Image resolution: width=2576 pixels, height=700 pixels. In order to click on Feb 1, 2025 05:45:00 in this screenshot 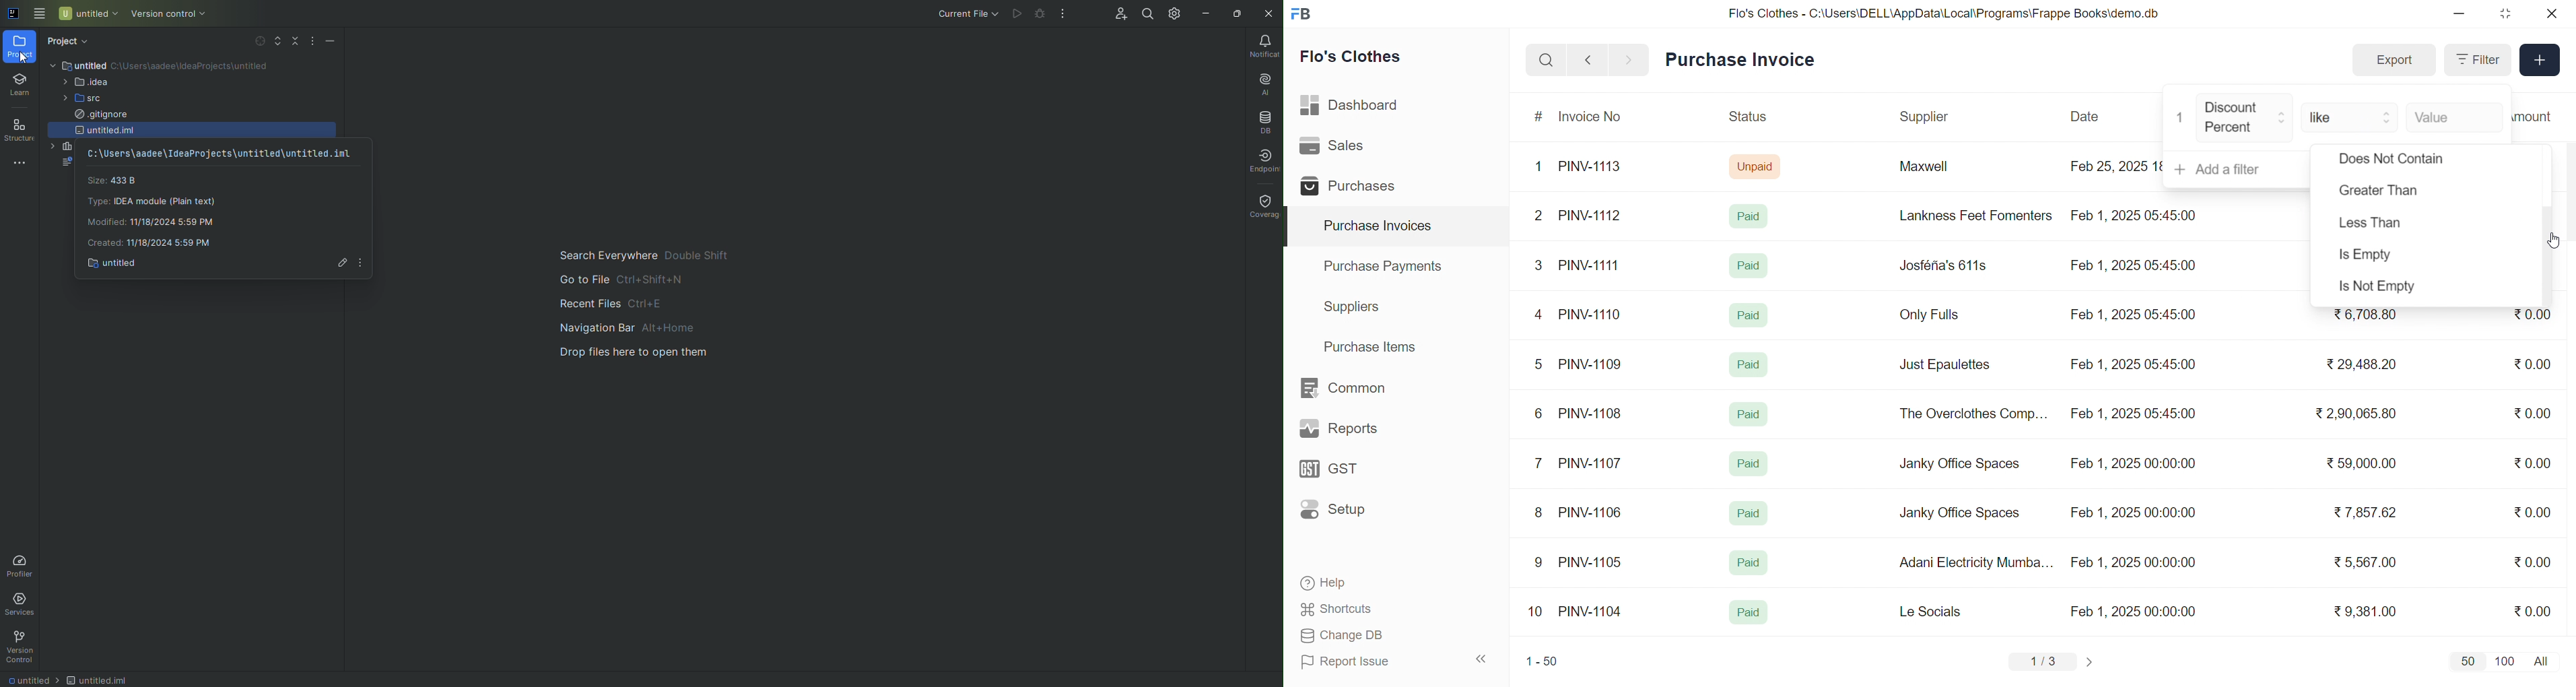, I will do `click(2135, 415)`.